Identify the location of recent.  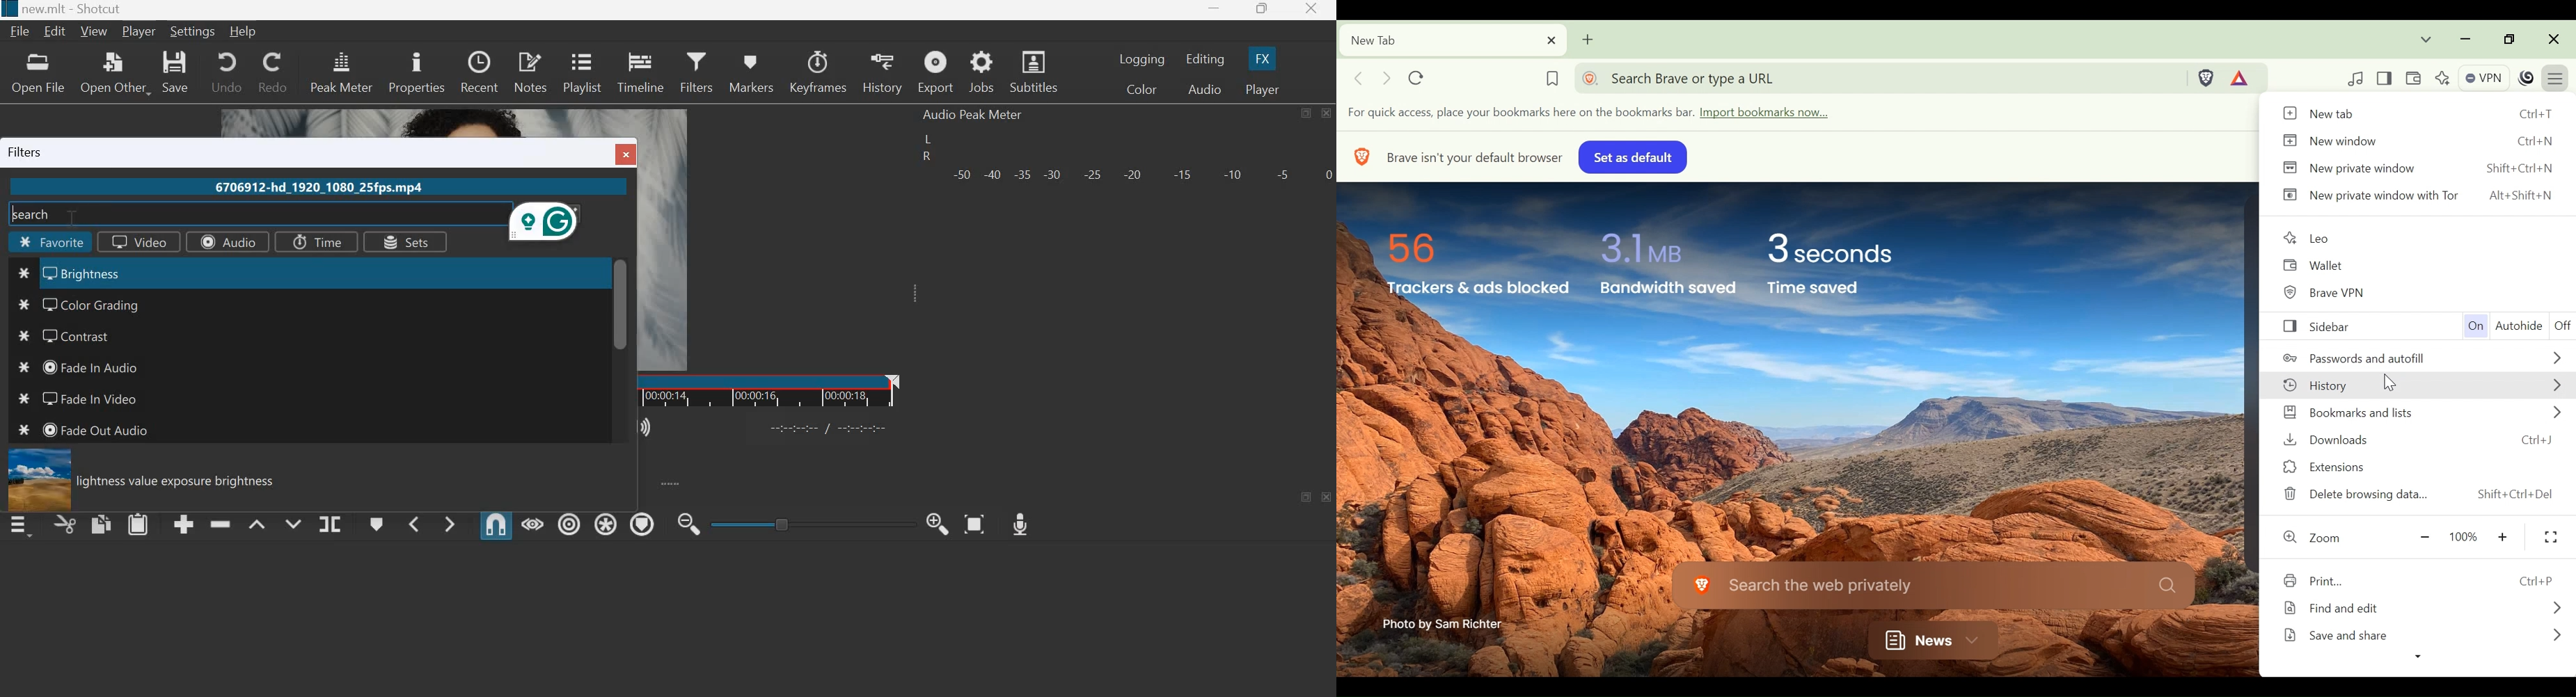
(479, 70).